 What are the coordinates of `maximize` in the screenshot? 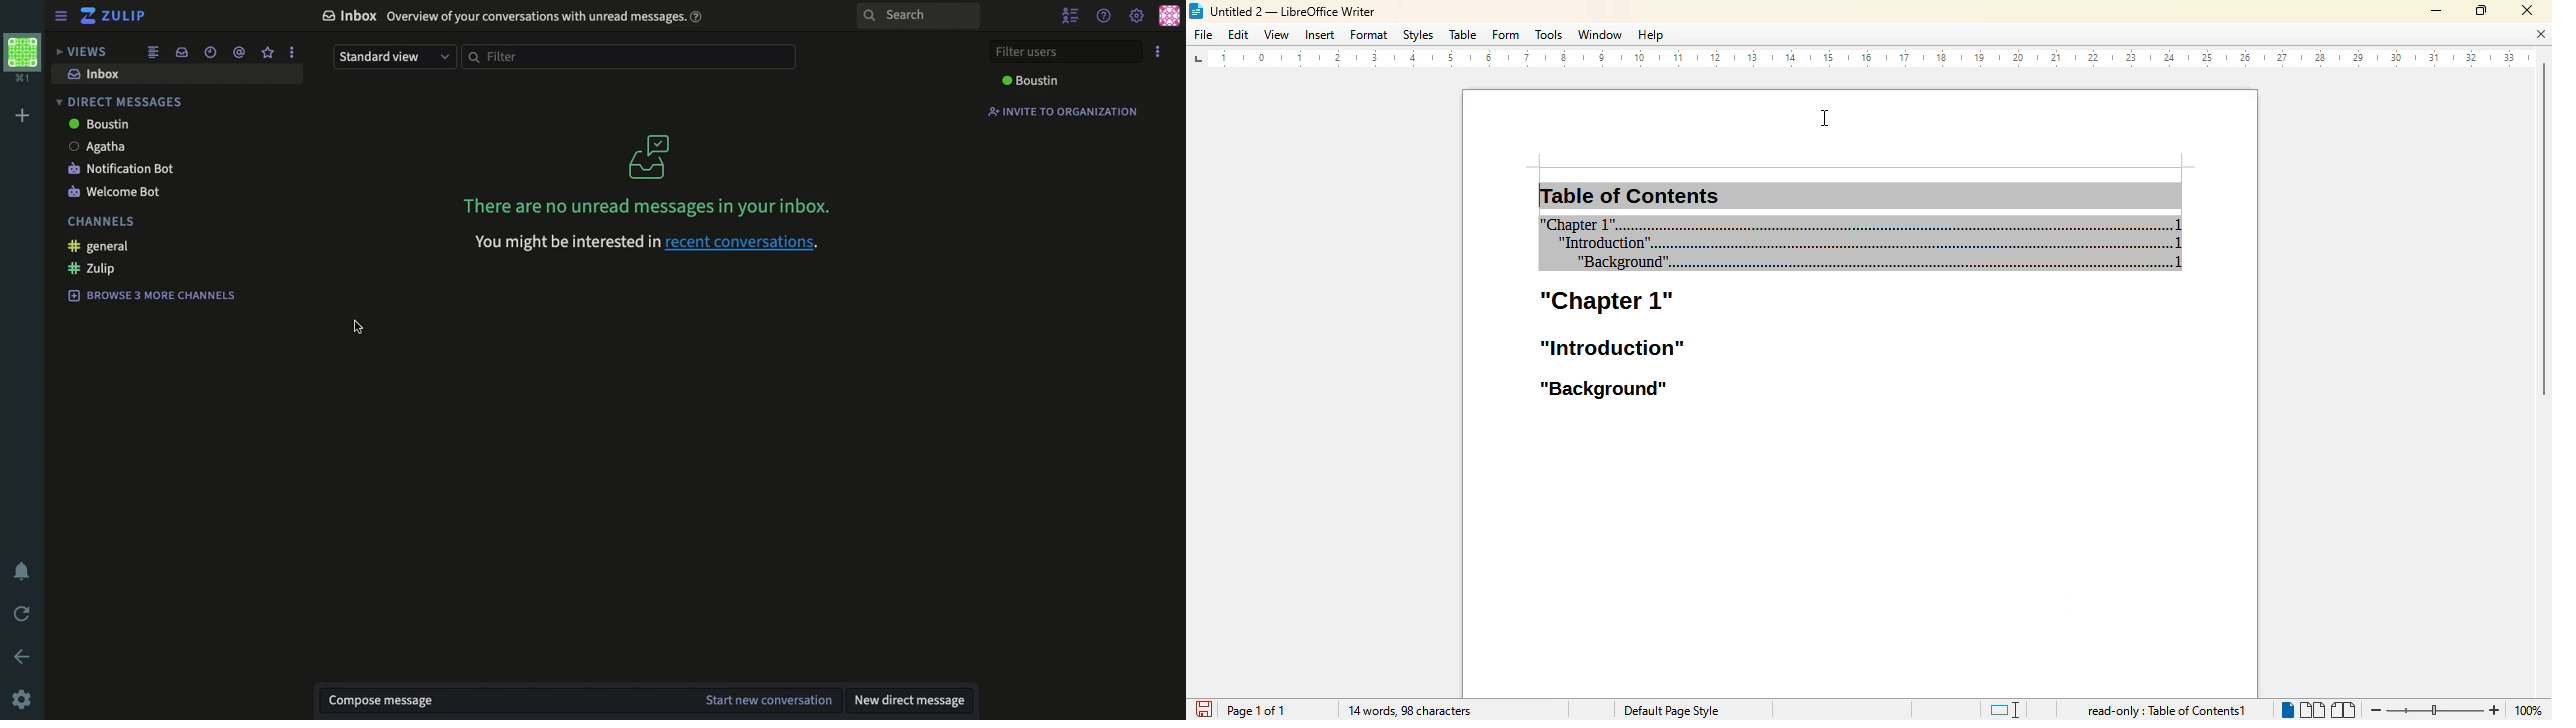 It's located at (2480, 10).